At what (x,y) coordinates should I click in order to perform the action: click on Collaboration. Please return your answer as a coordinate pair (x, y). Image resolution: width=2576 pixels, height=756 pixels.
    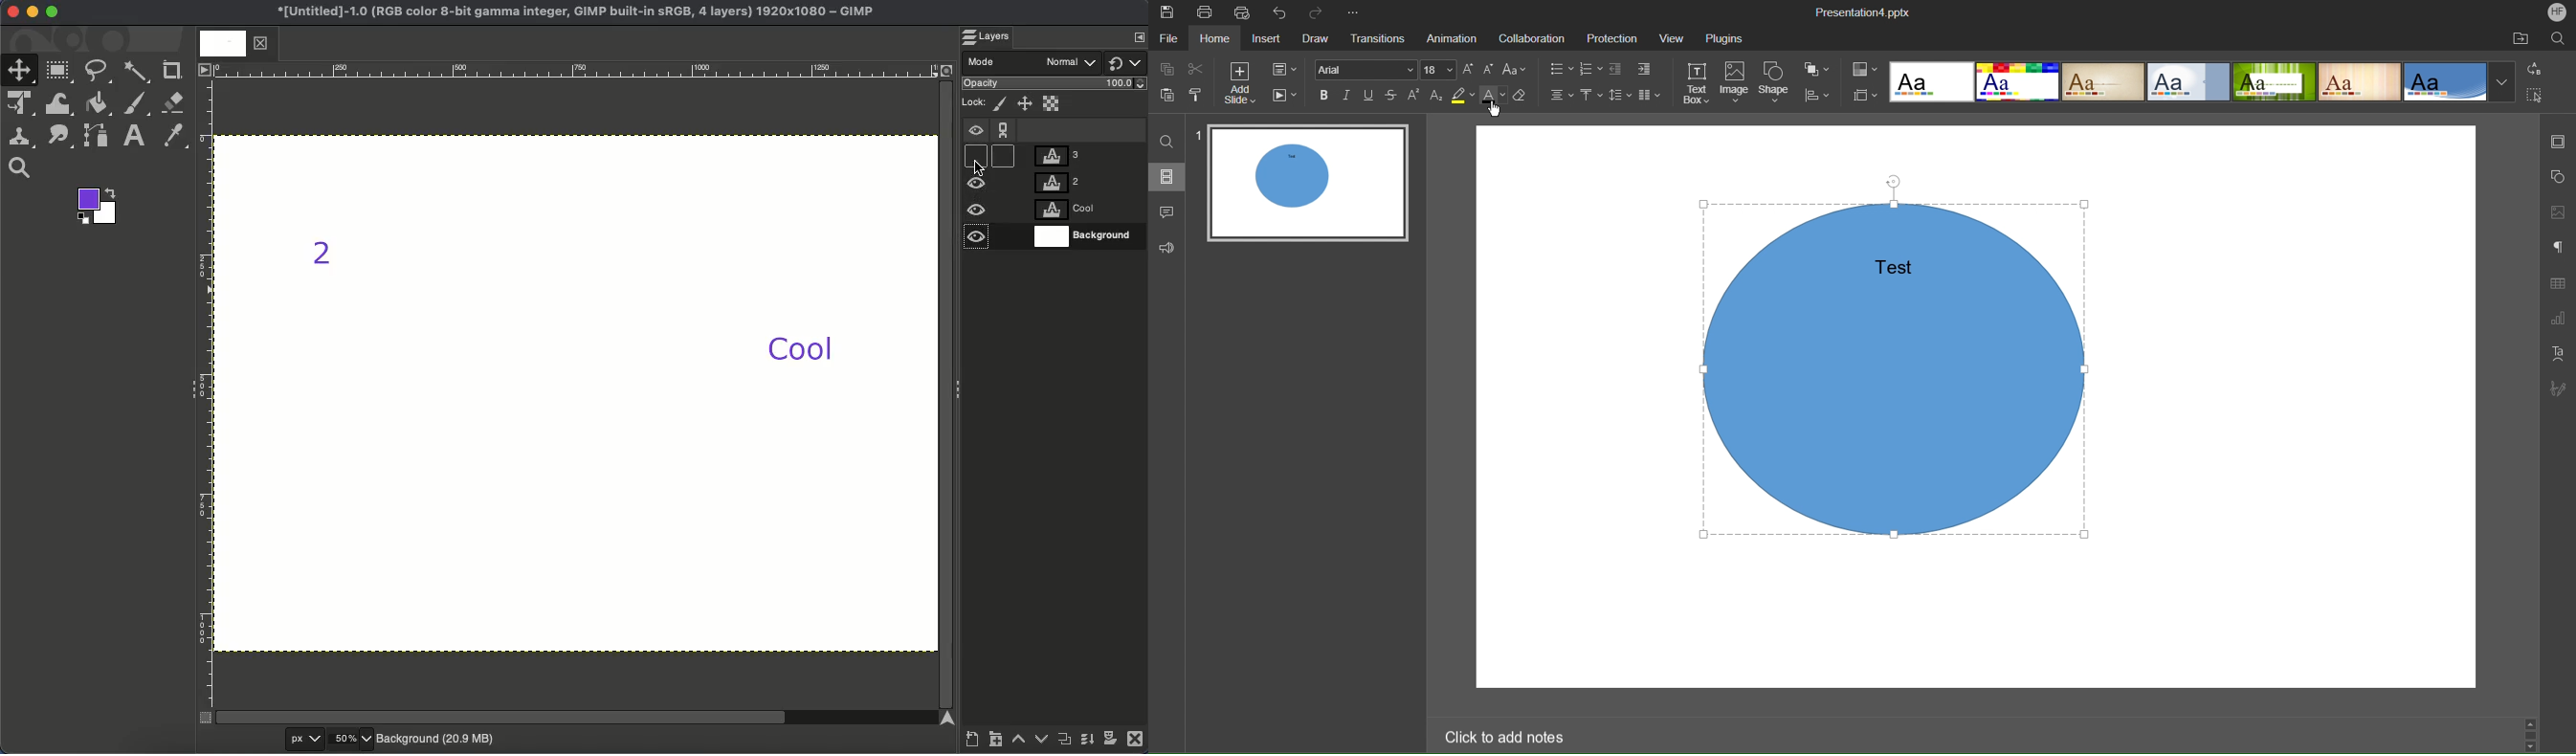
    Looking at the image, I should click on (1531, 36).